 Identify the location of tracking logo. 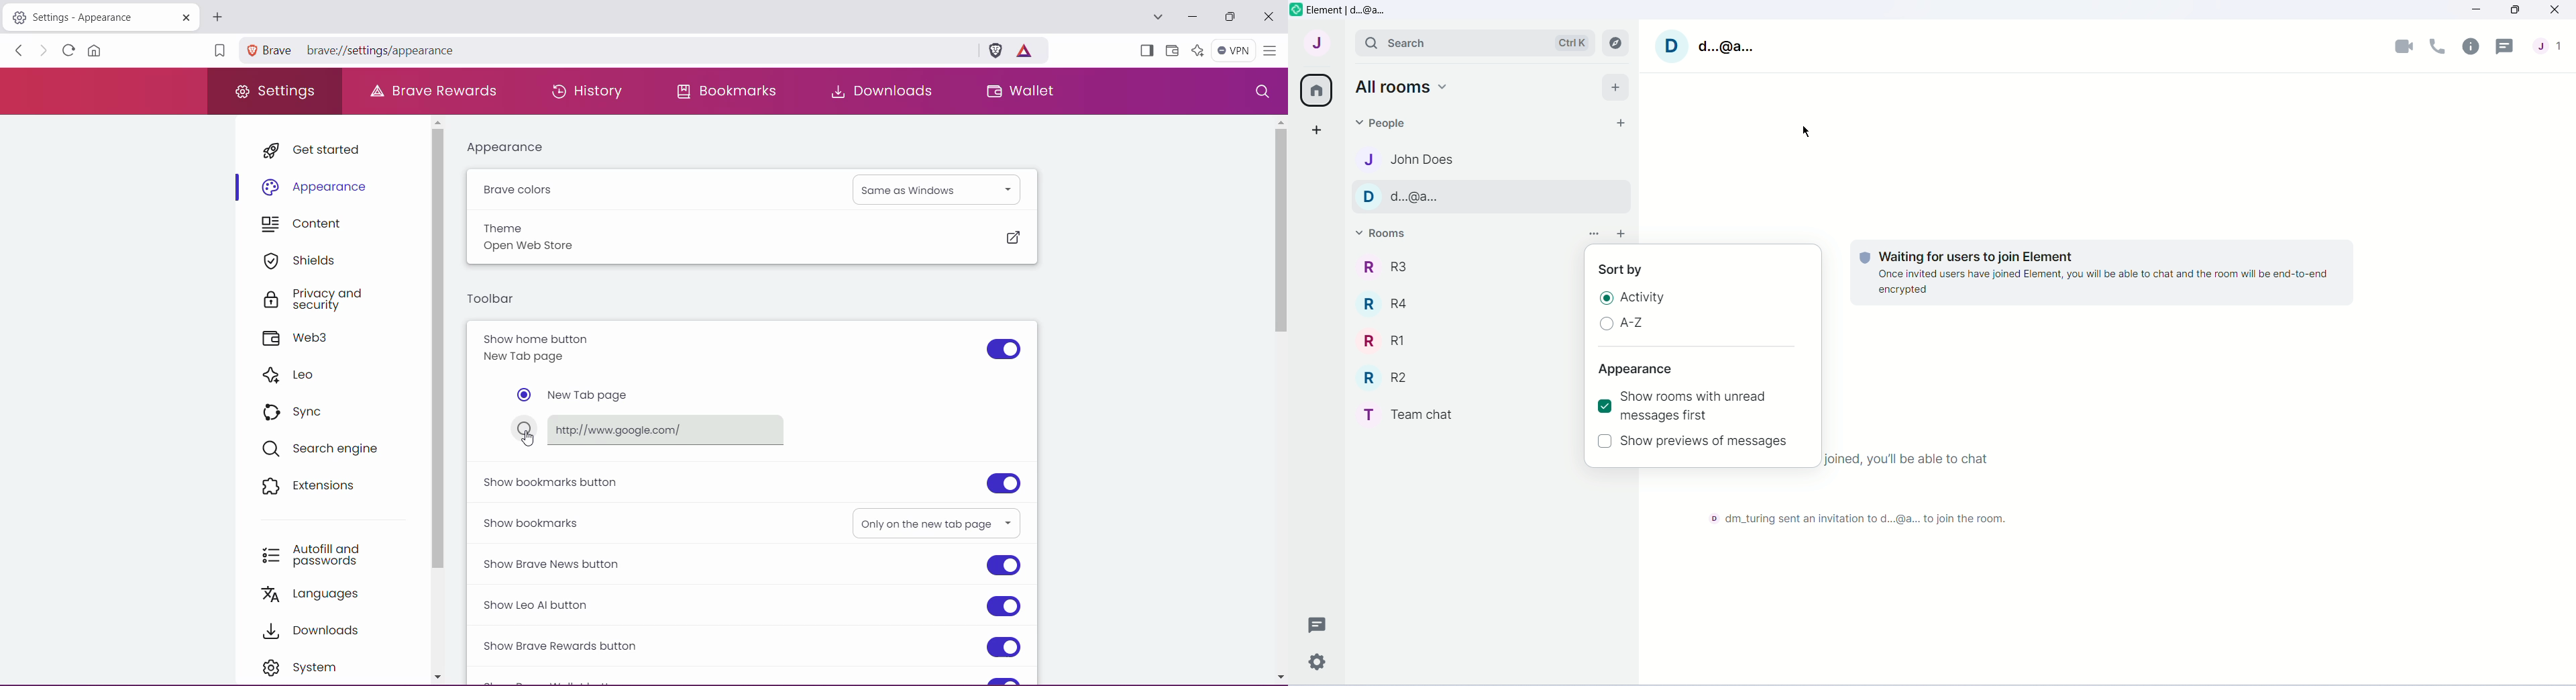
(1862, 257).